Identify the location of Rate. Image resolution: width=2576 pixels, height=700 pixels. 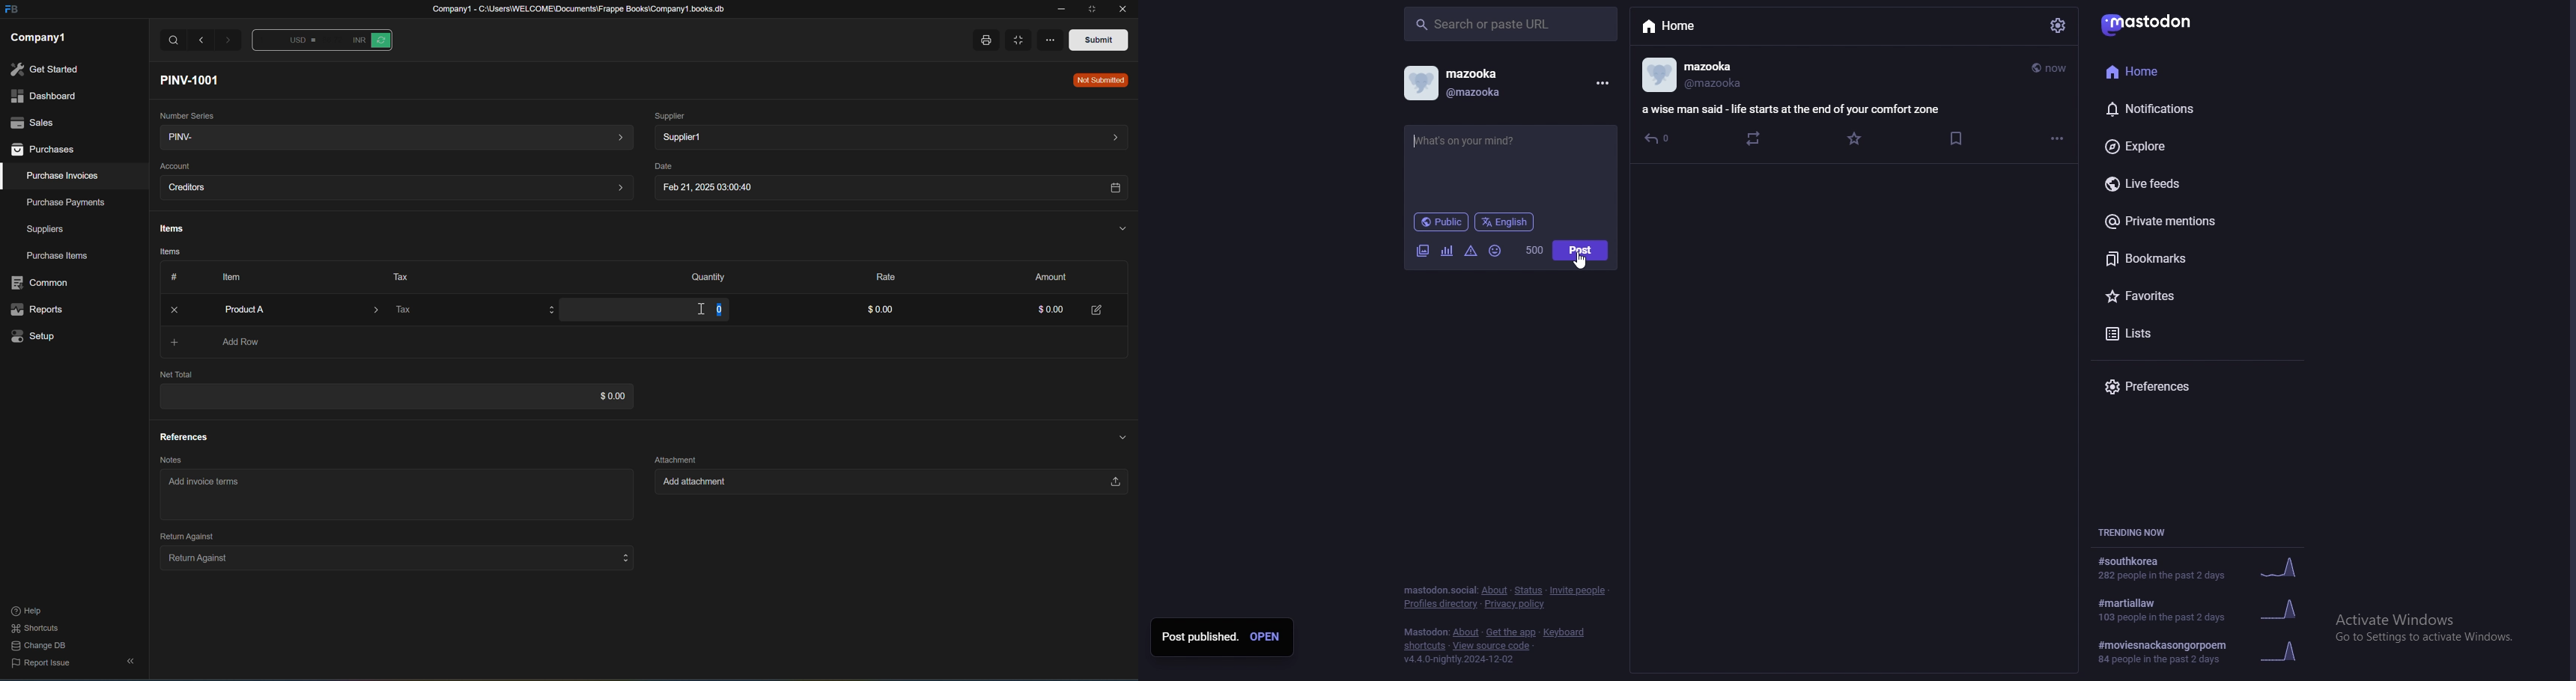
(881, 275).